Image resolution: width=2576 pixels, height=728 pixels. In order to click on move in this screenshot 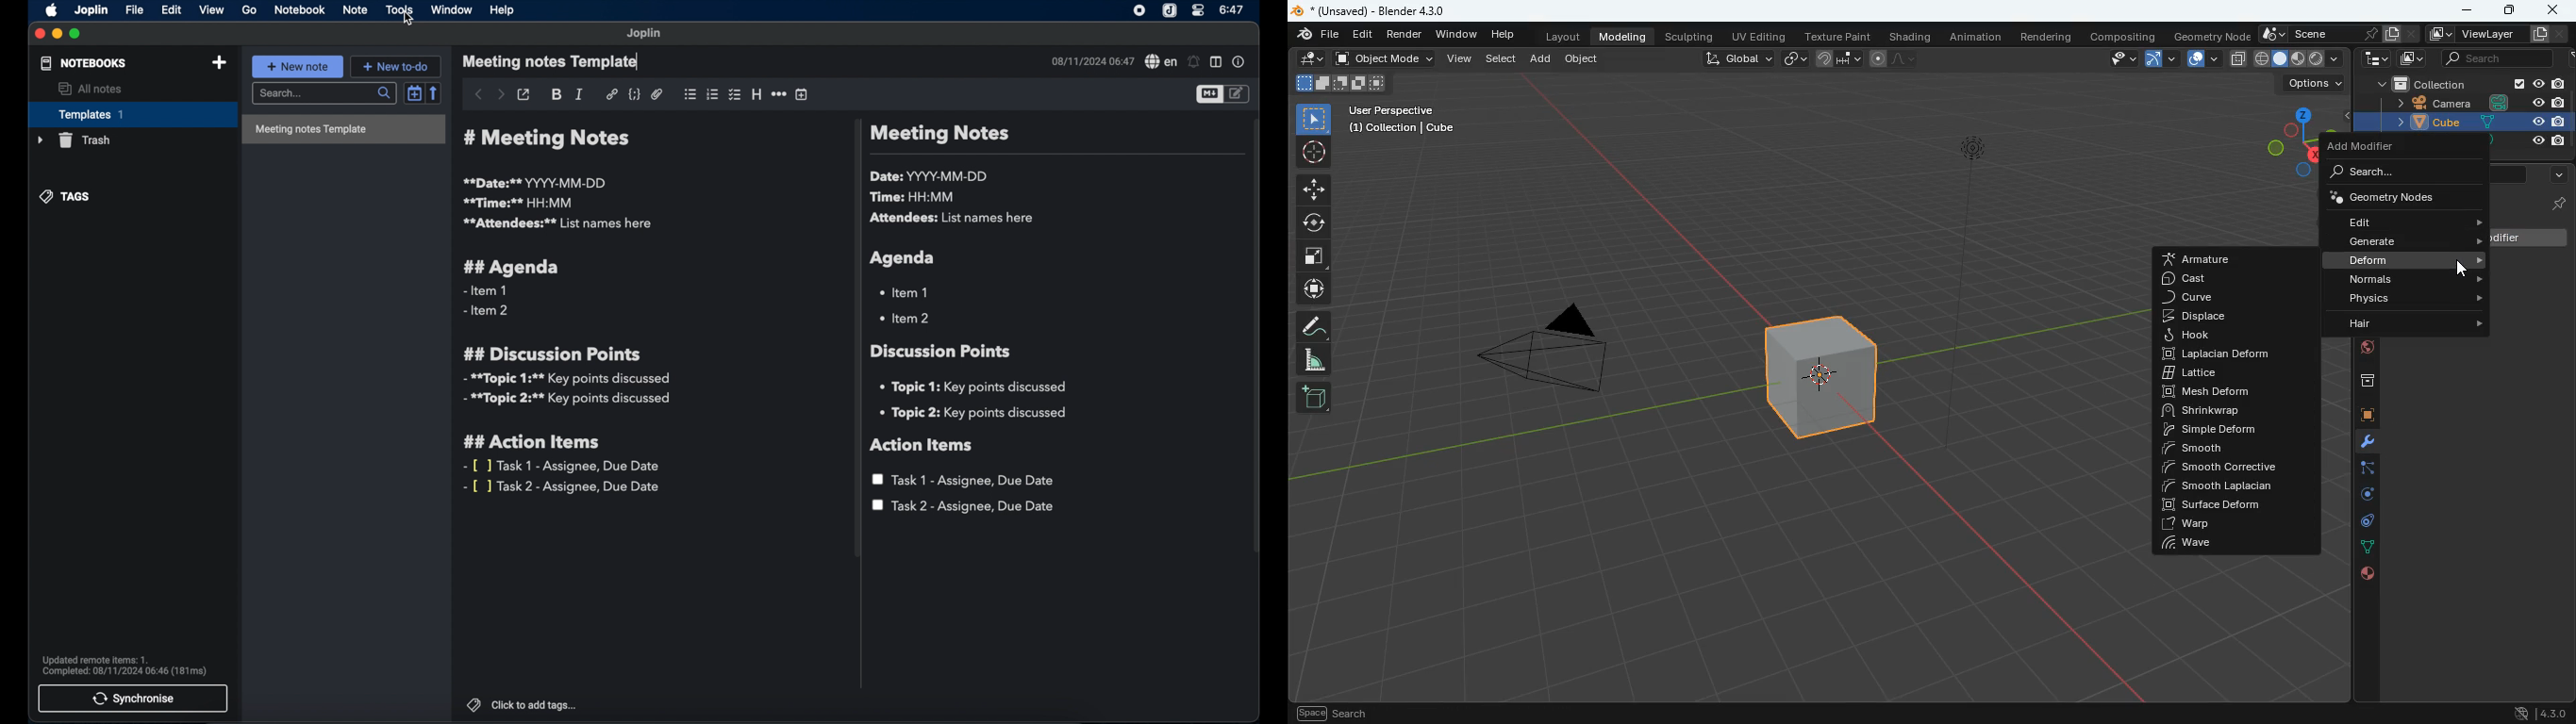, I will do `click(1314, 189)`.